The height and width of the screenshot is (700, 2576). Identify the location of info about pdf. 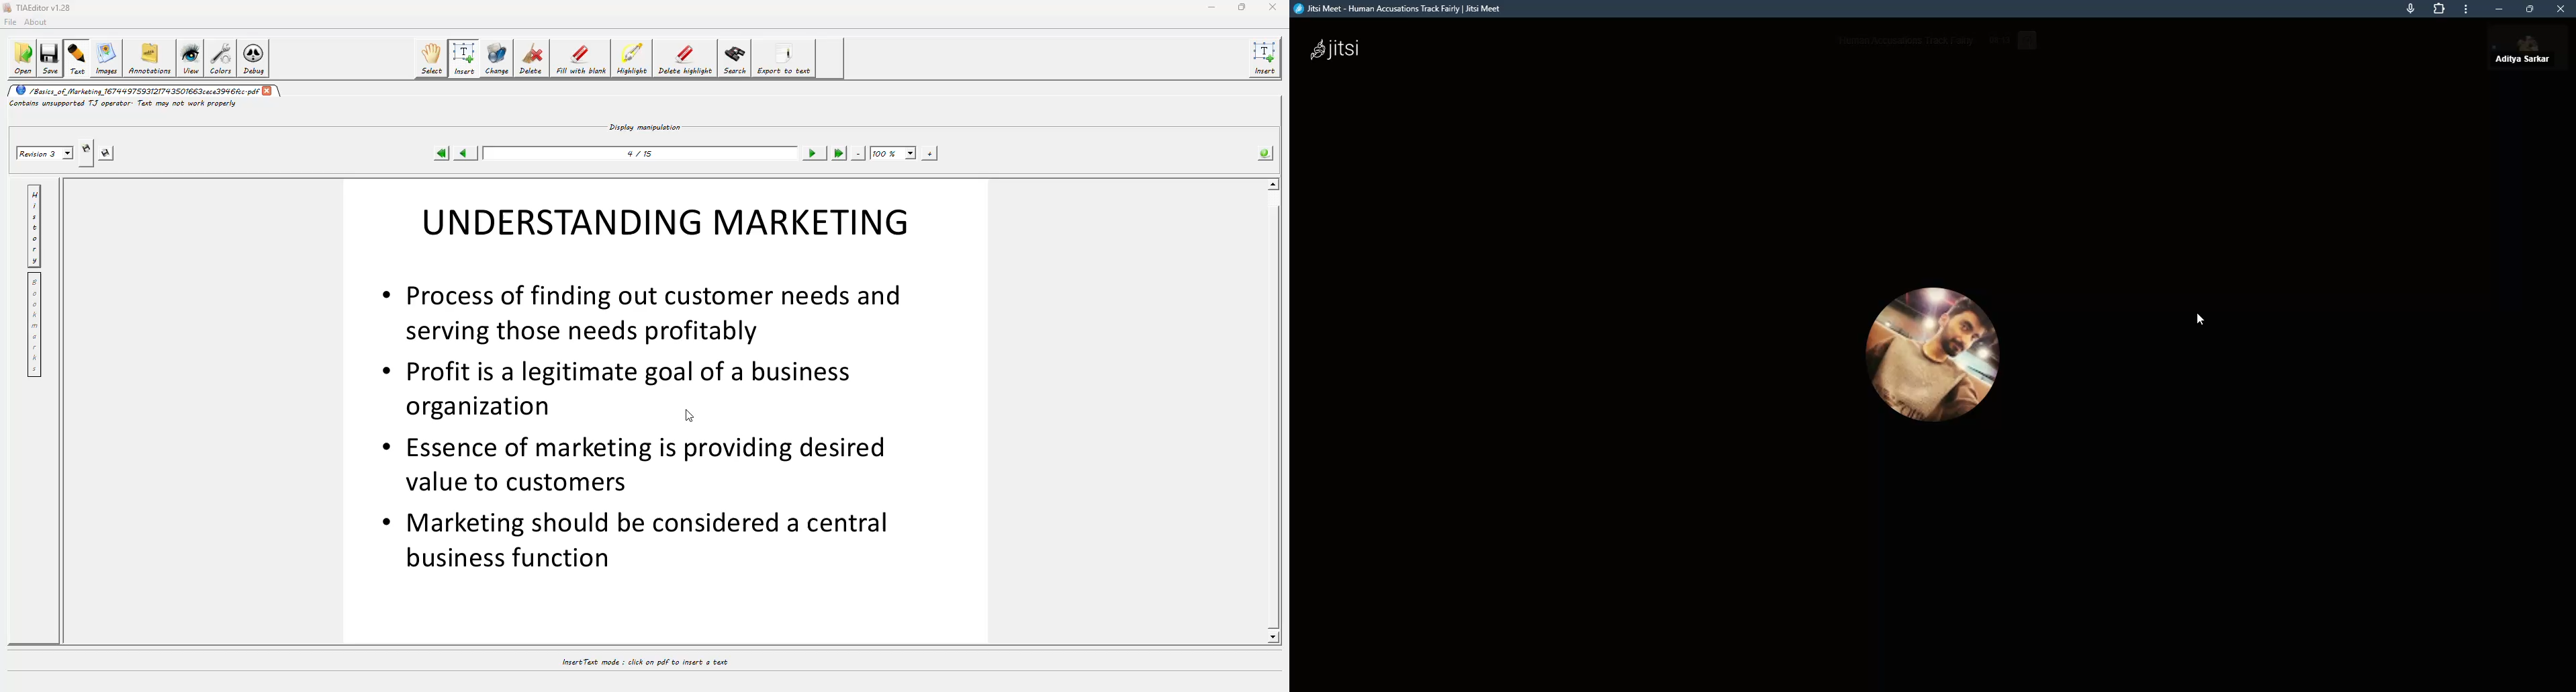
(1265, 152).